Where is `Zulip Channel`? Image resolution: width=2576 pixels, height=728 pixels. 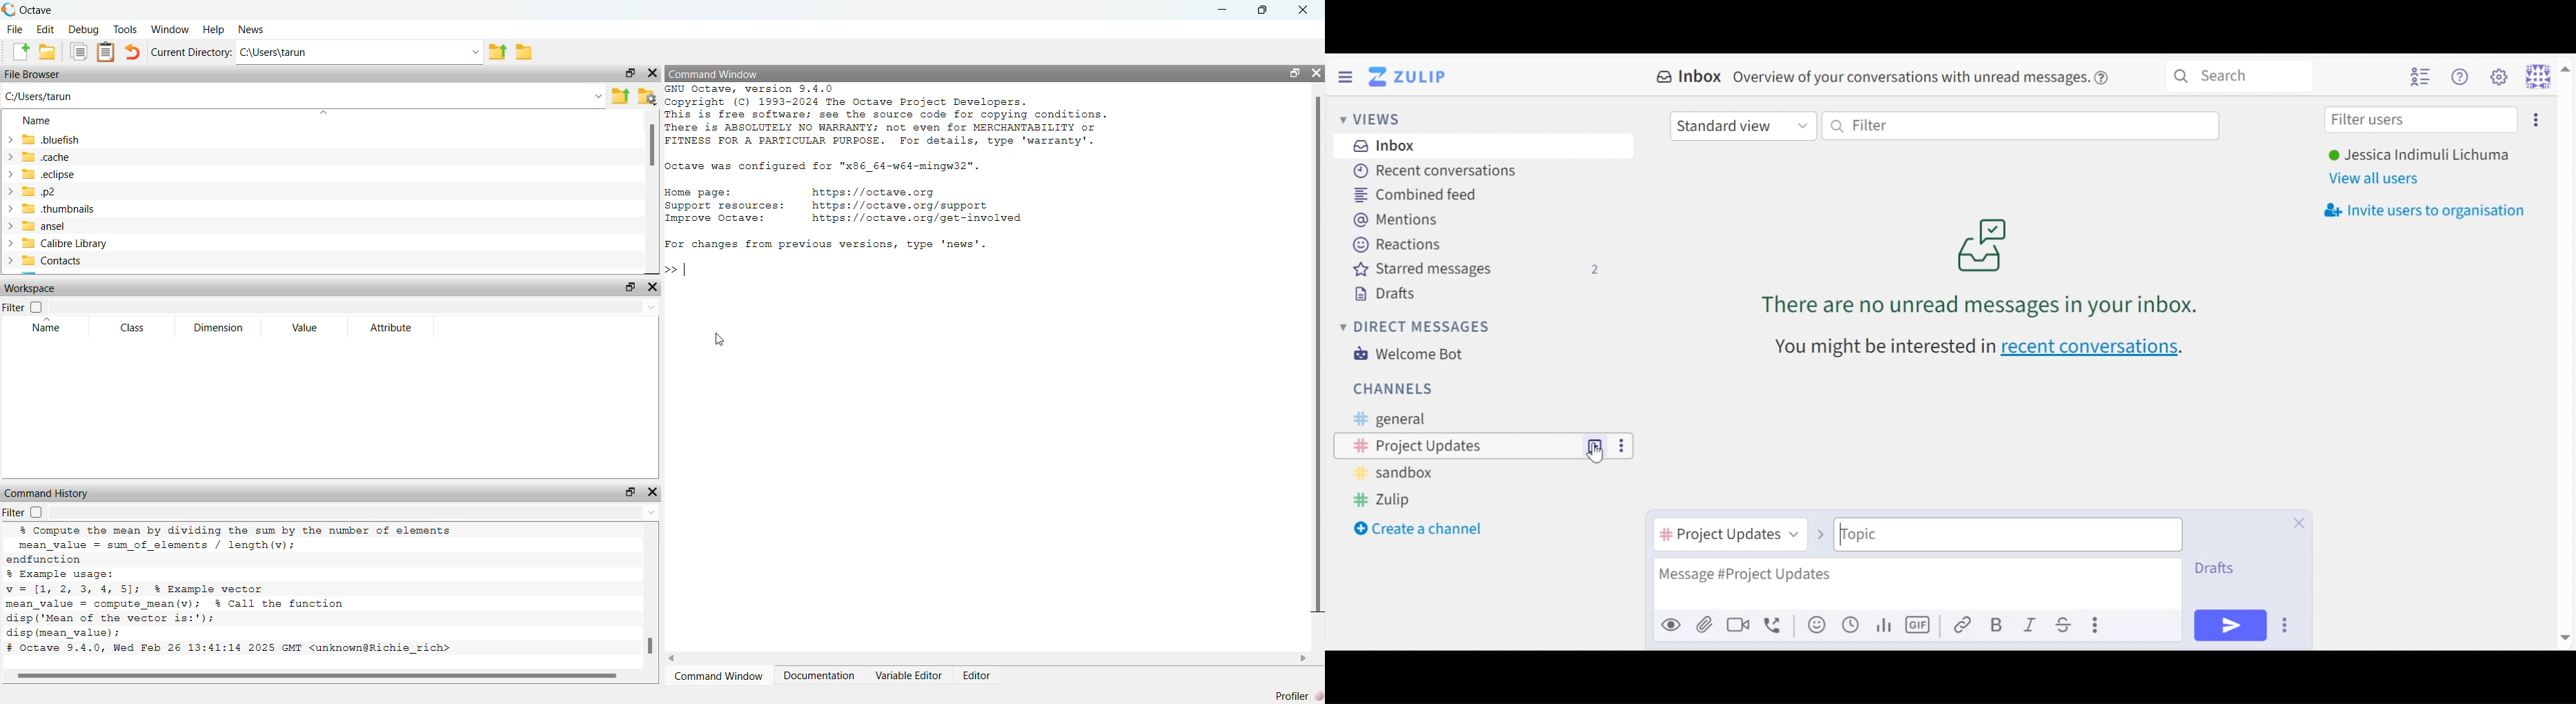 Zulip Channel is located at coordinates (1391, 501).